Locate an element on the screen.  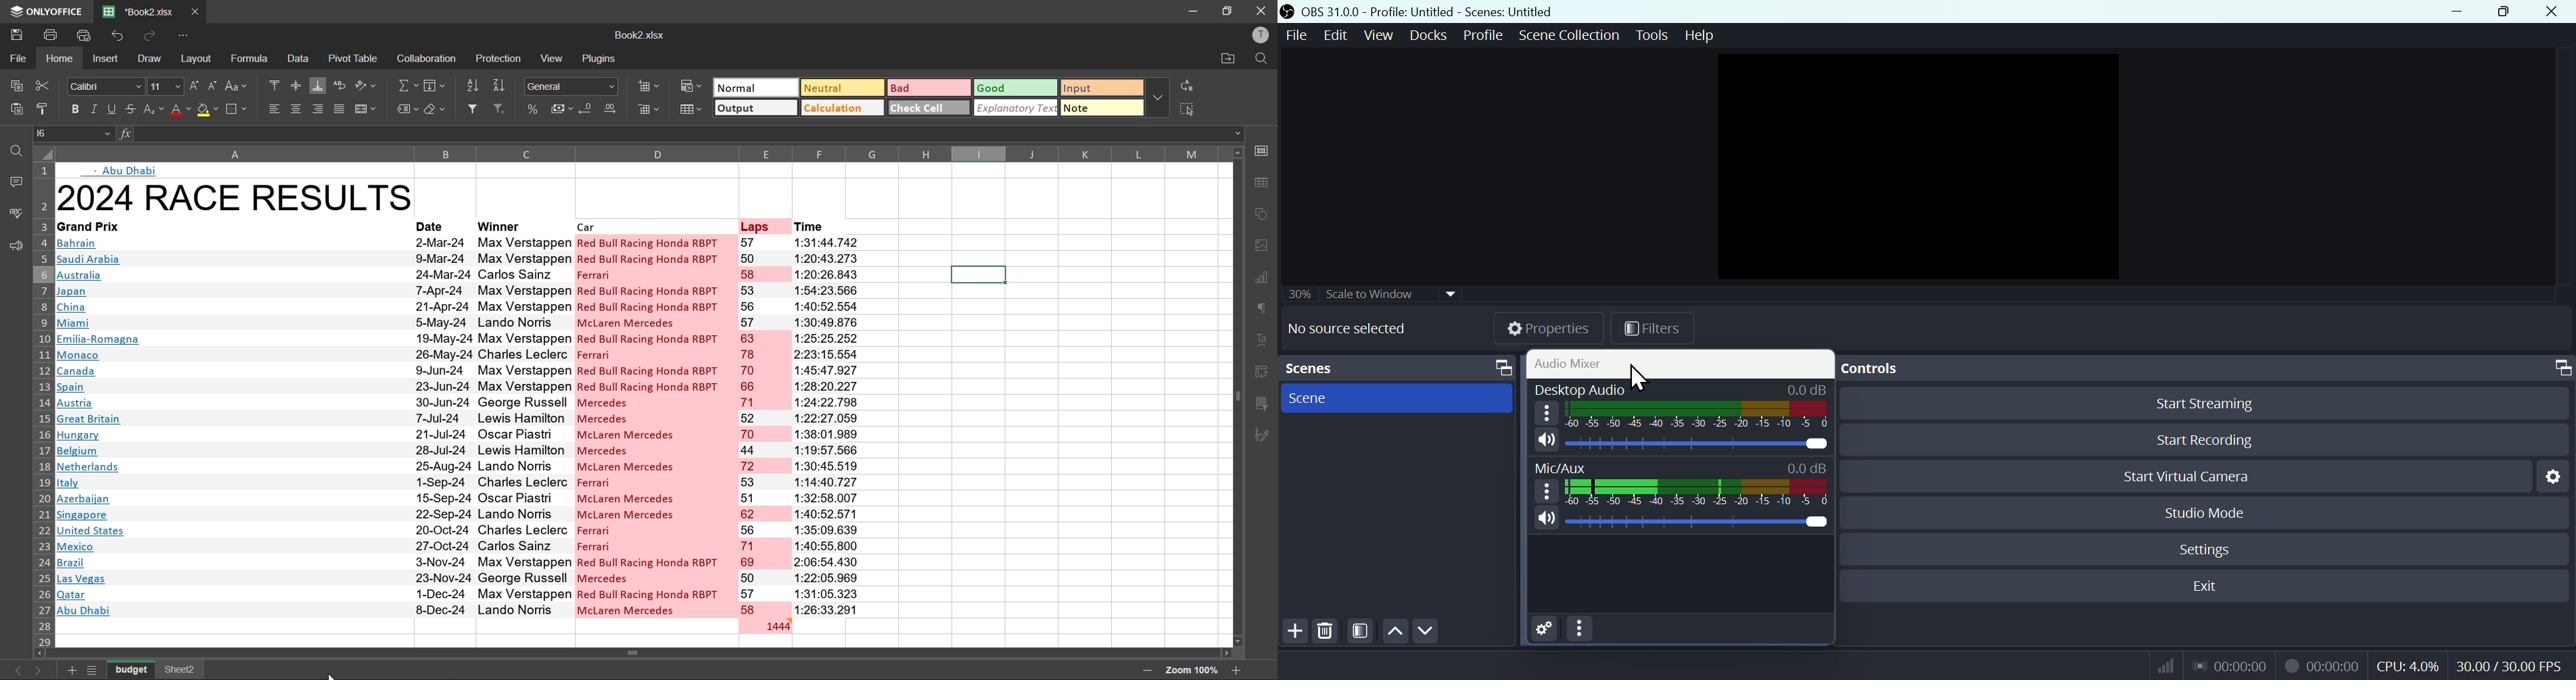
Settings is located at coordinates (2556, 476).